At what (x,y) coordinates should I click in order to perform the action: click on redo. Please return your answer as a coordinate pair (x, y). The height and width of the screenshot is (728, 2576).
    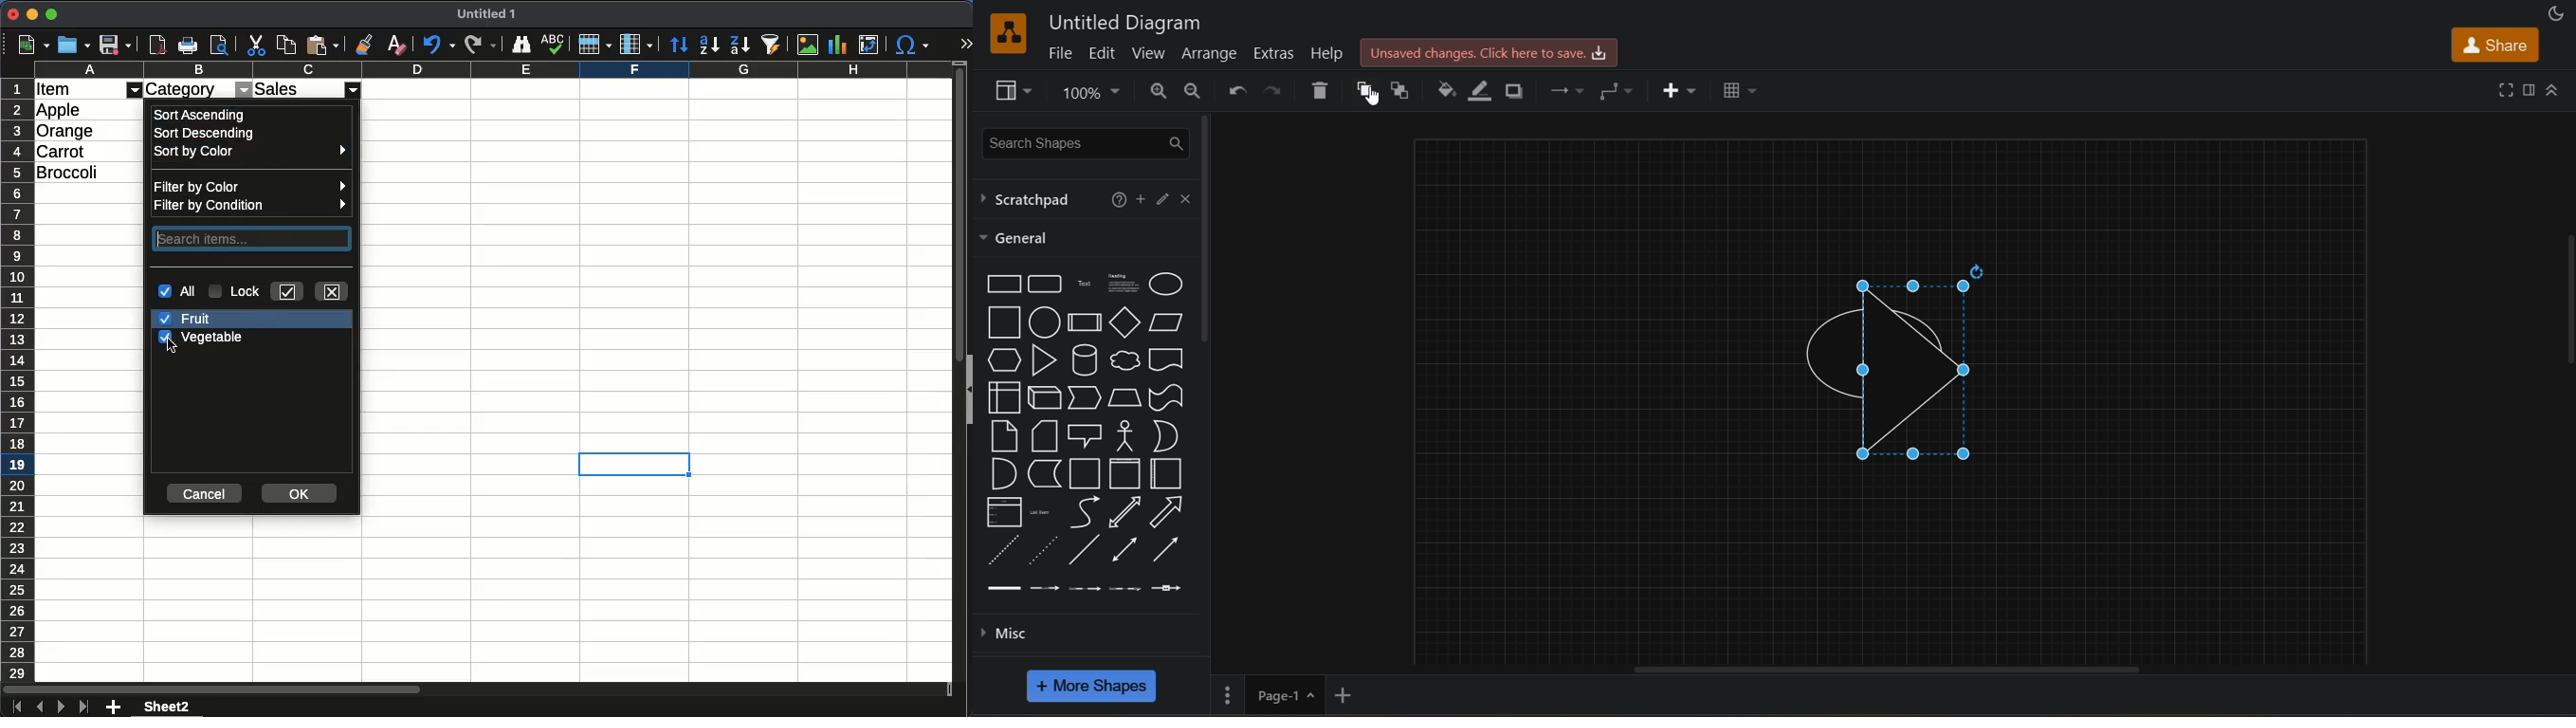
    Looking at the image, I should click on (480, 46).